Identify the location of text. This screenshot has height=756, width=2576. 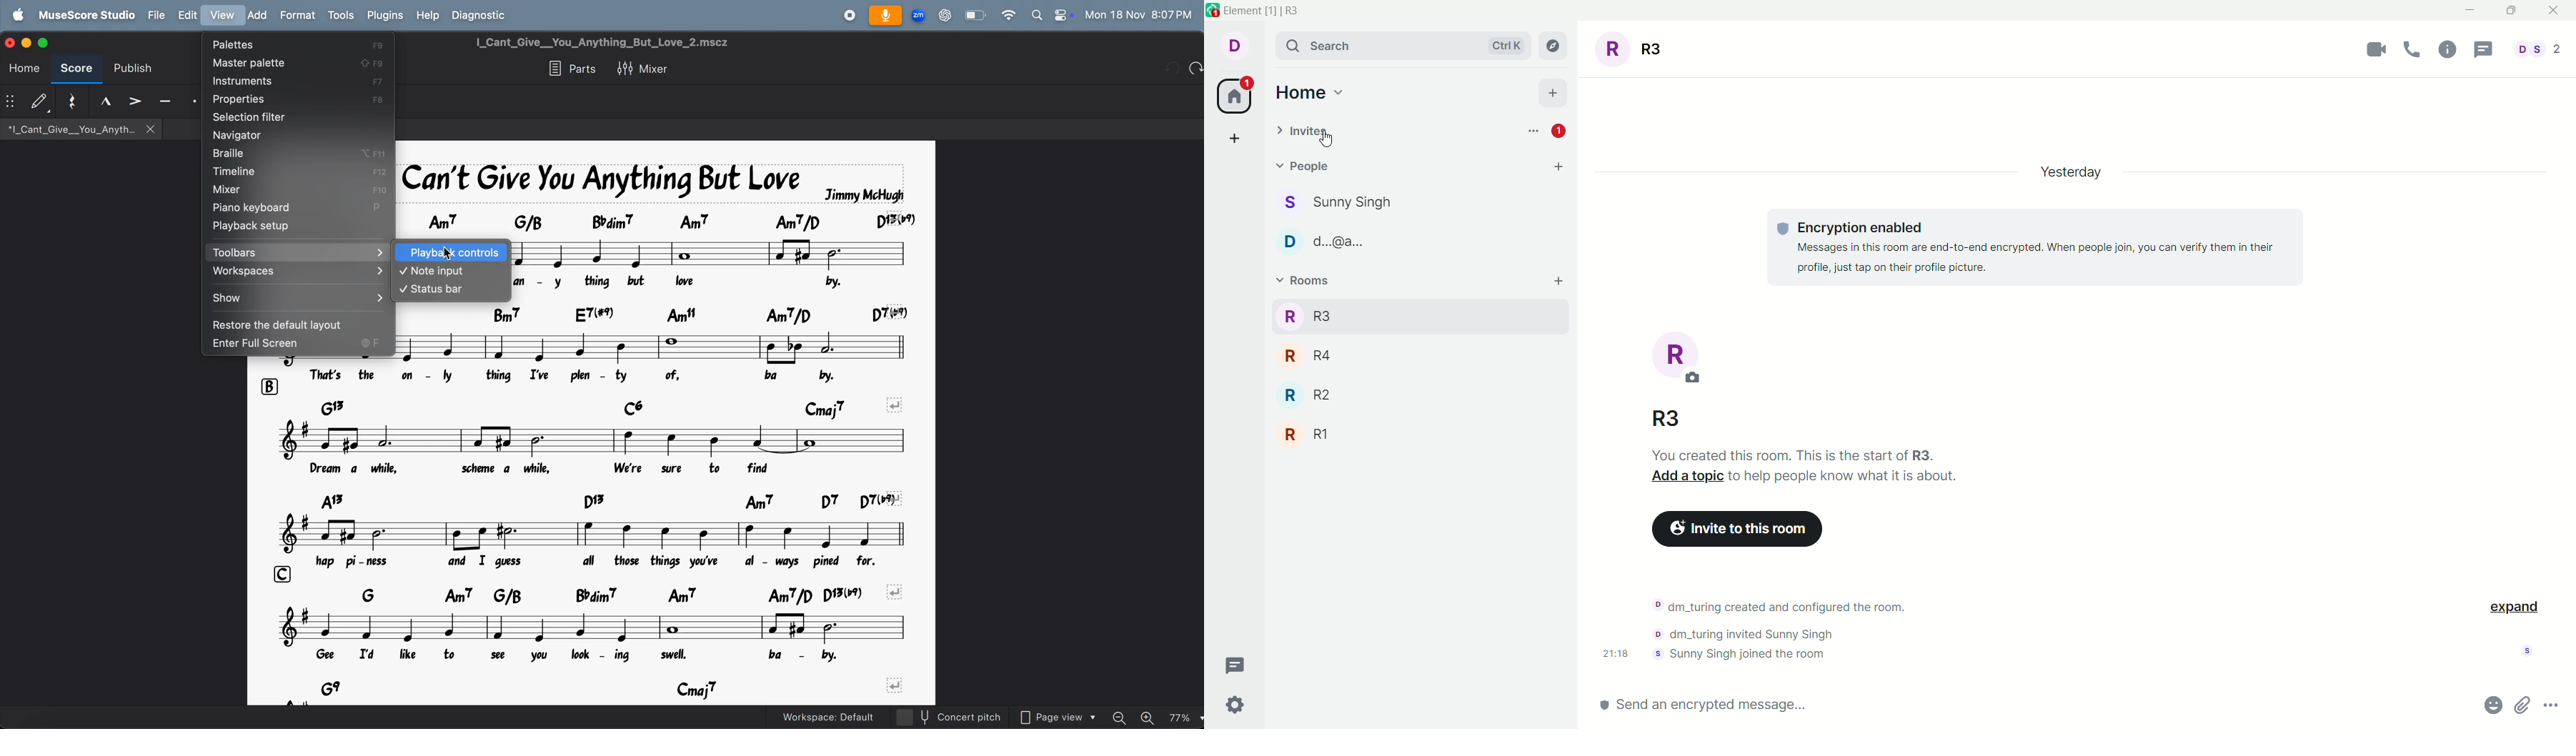
(1784, 454).